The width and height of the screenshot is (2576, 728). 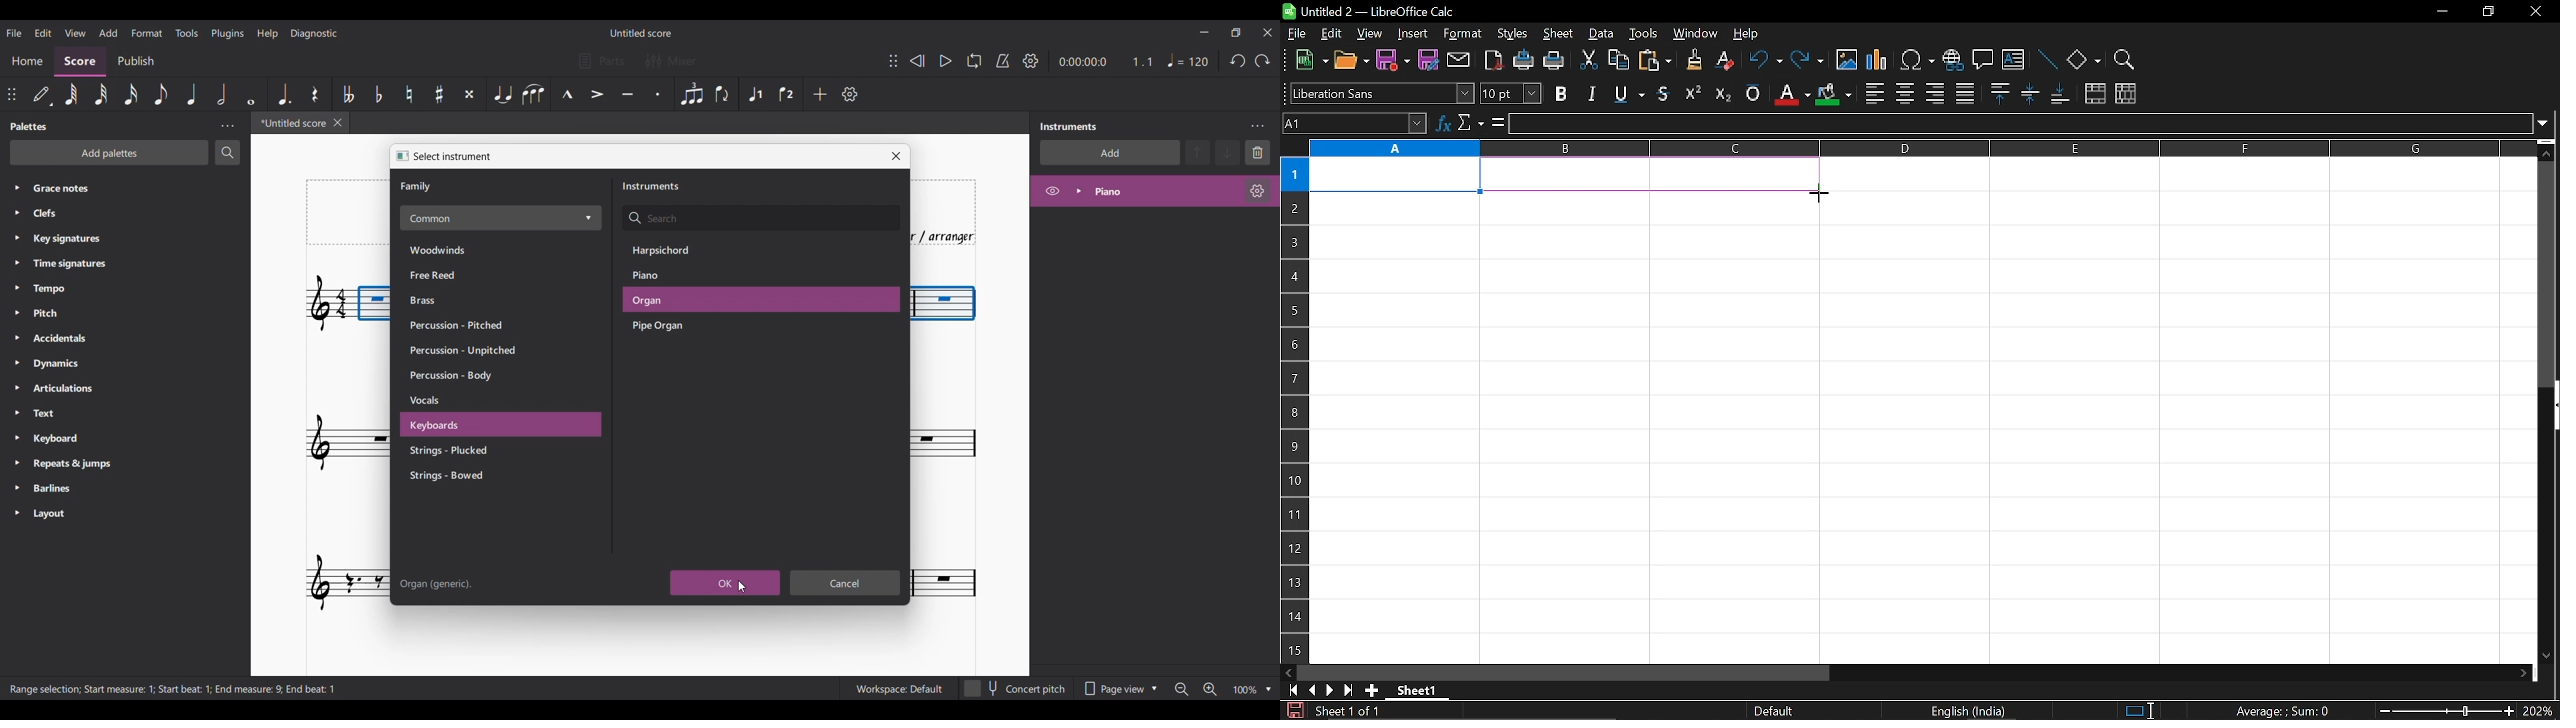 I want to click on clone formatting, so click(x=1689, y=60).